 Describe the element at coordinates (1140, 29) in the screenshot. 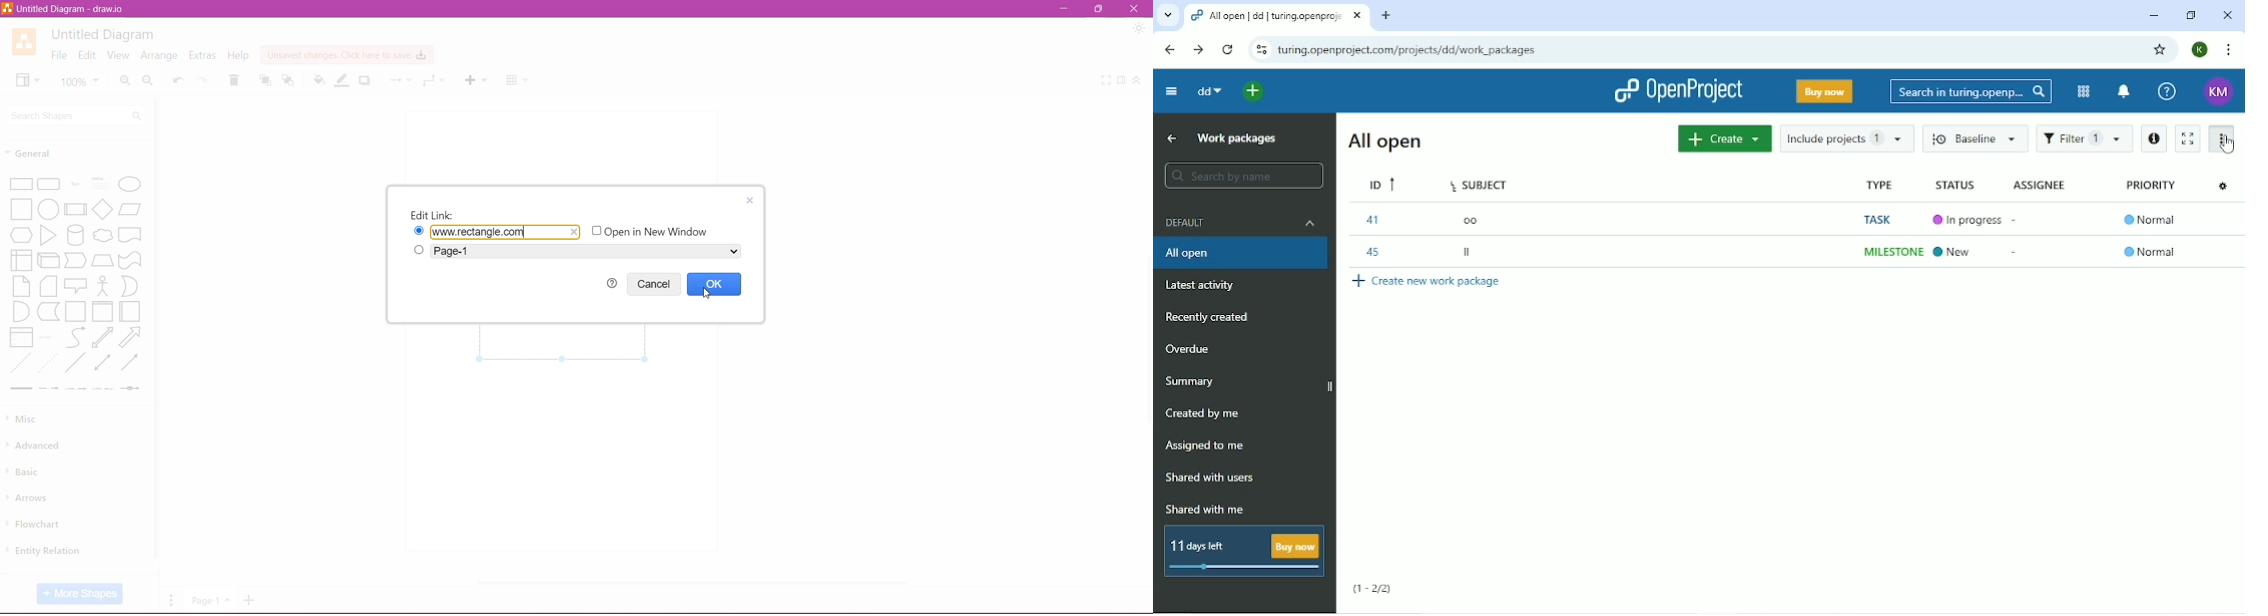

I see `Appearance` at that location.